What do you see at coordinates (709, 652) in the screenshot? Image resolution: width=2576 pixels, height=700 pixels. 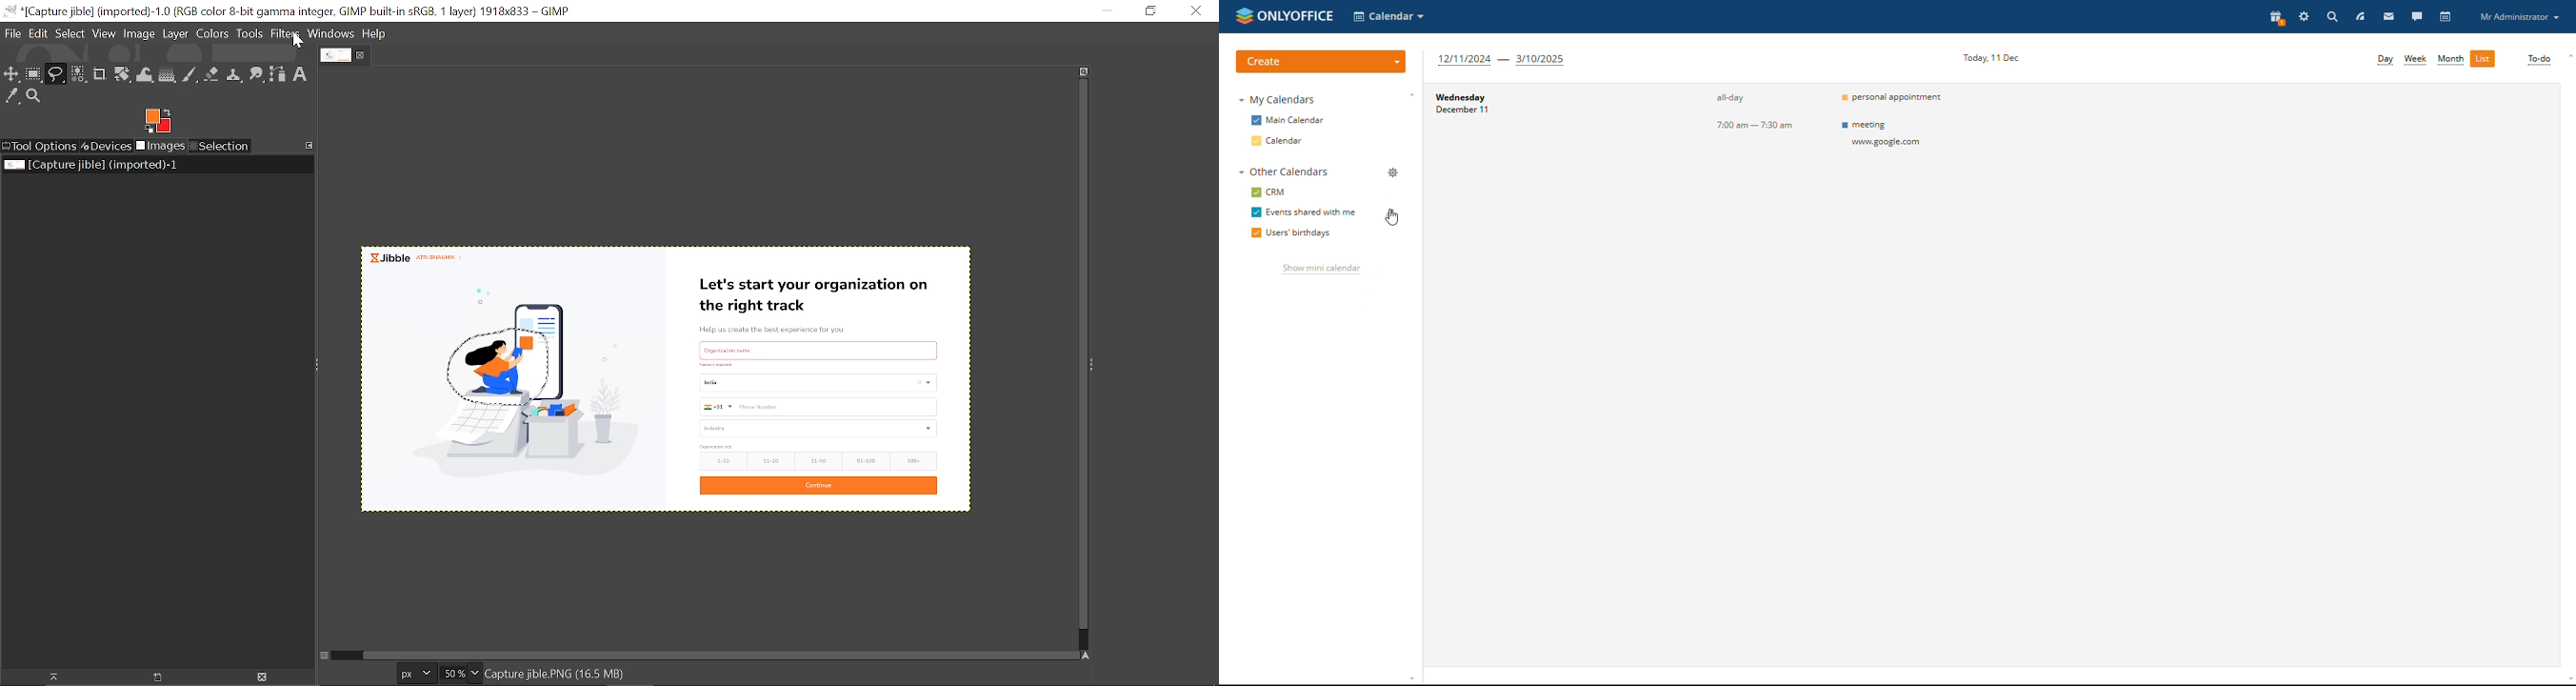 I see `Horizontal scrollbar` at bounding box center [709, 652].